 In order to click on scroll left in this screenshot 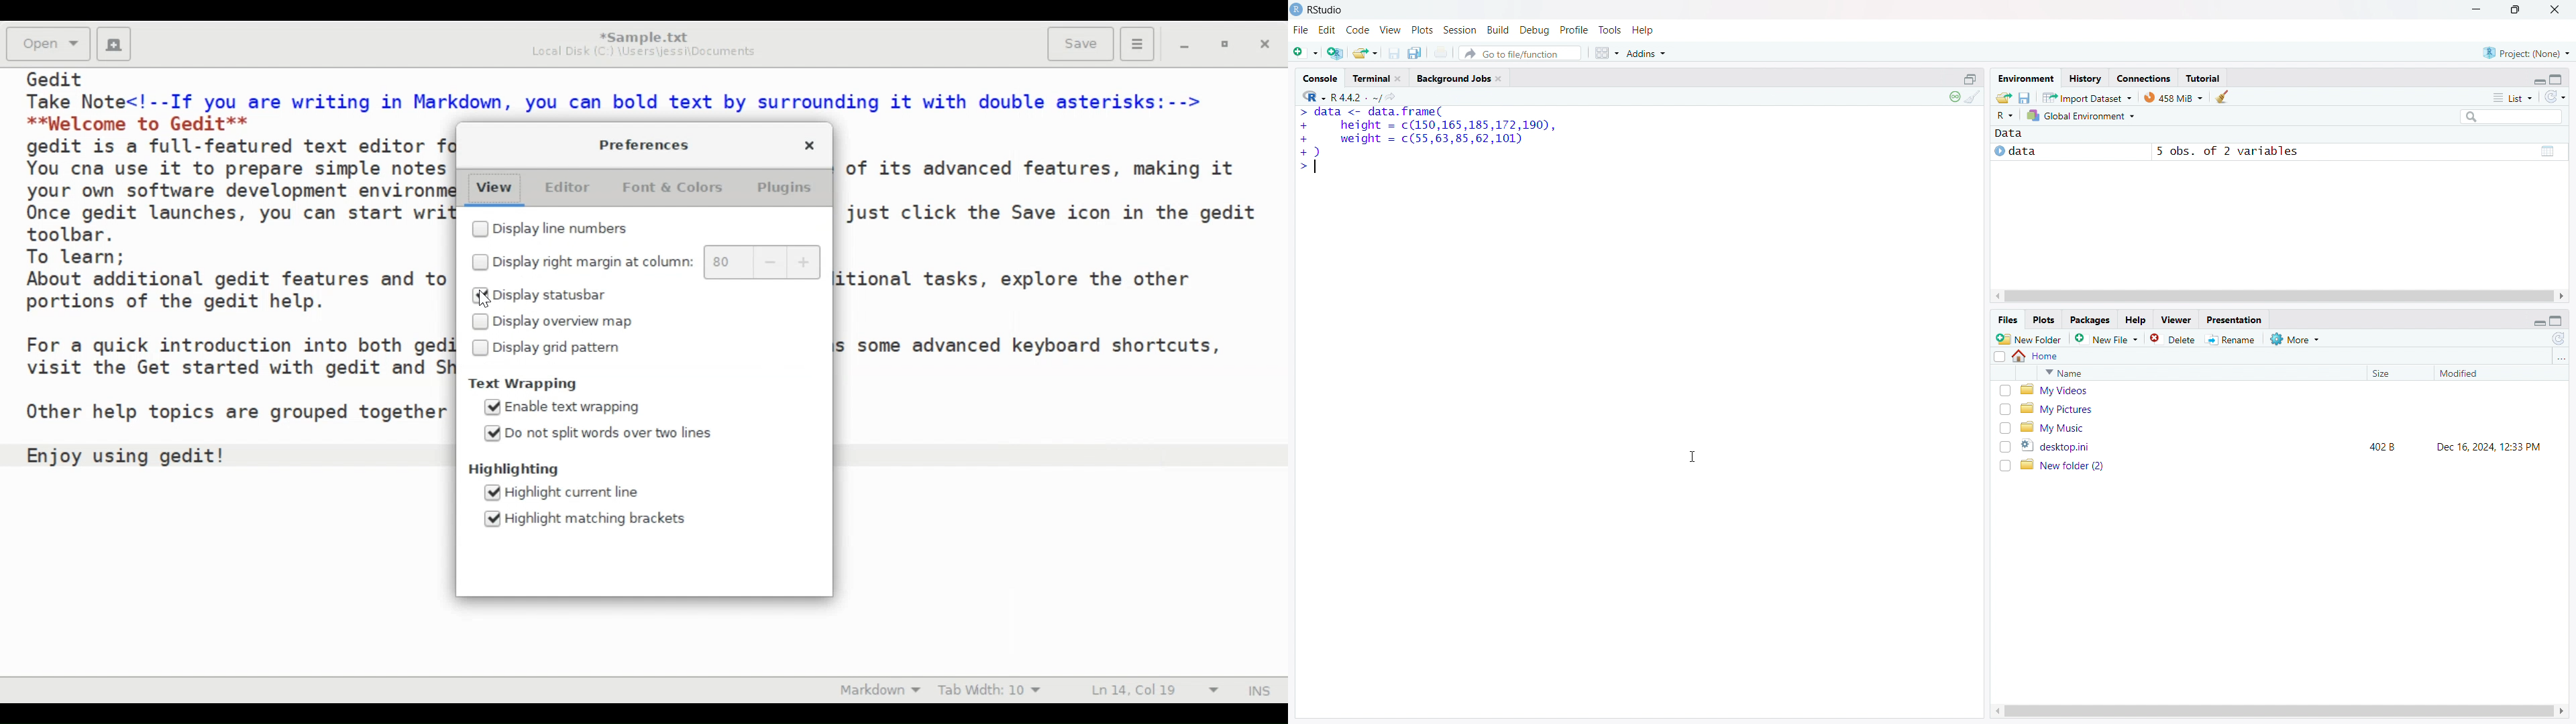, I will do `click(1994, 711)`.